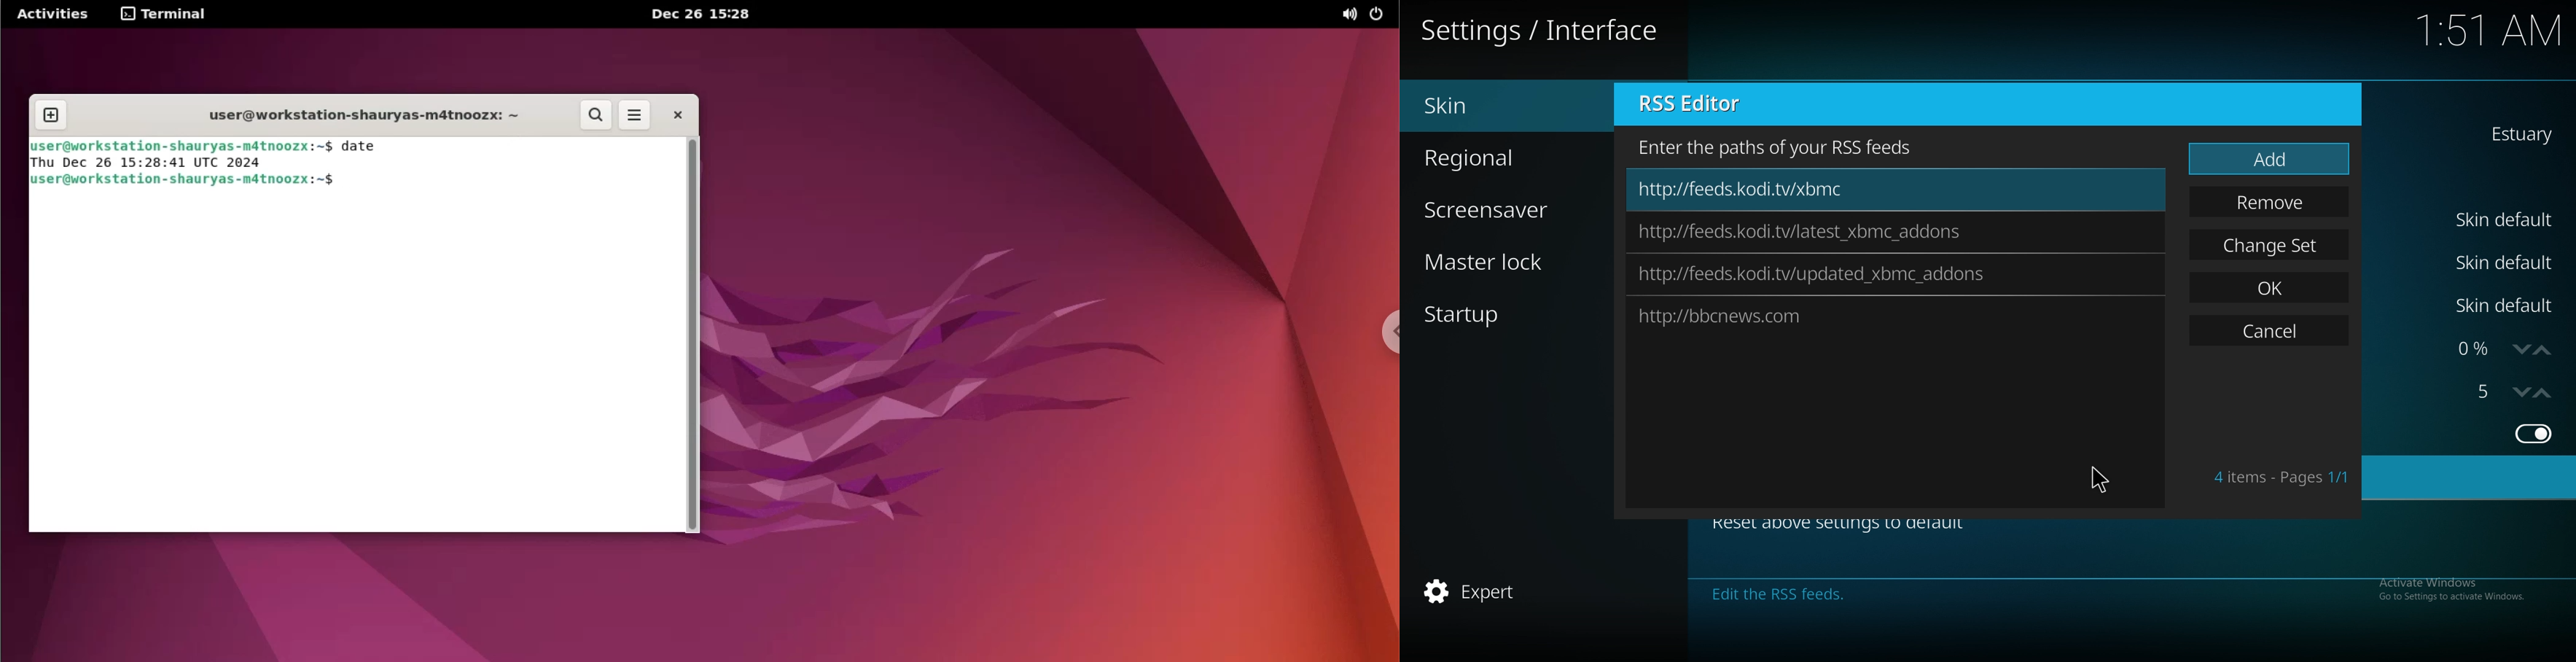 The image size is (2576, 672). What do you see at coordinates (1701, 105) in the screenshot?
I see `rss editor` at bounding box center [1701, 105].